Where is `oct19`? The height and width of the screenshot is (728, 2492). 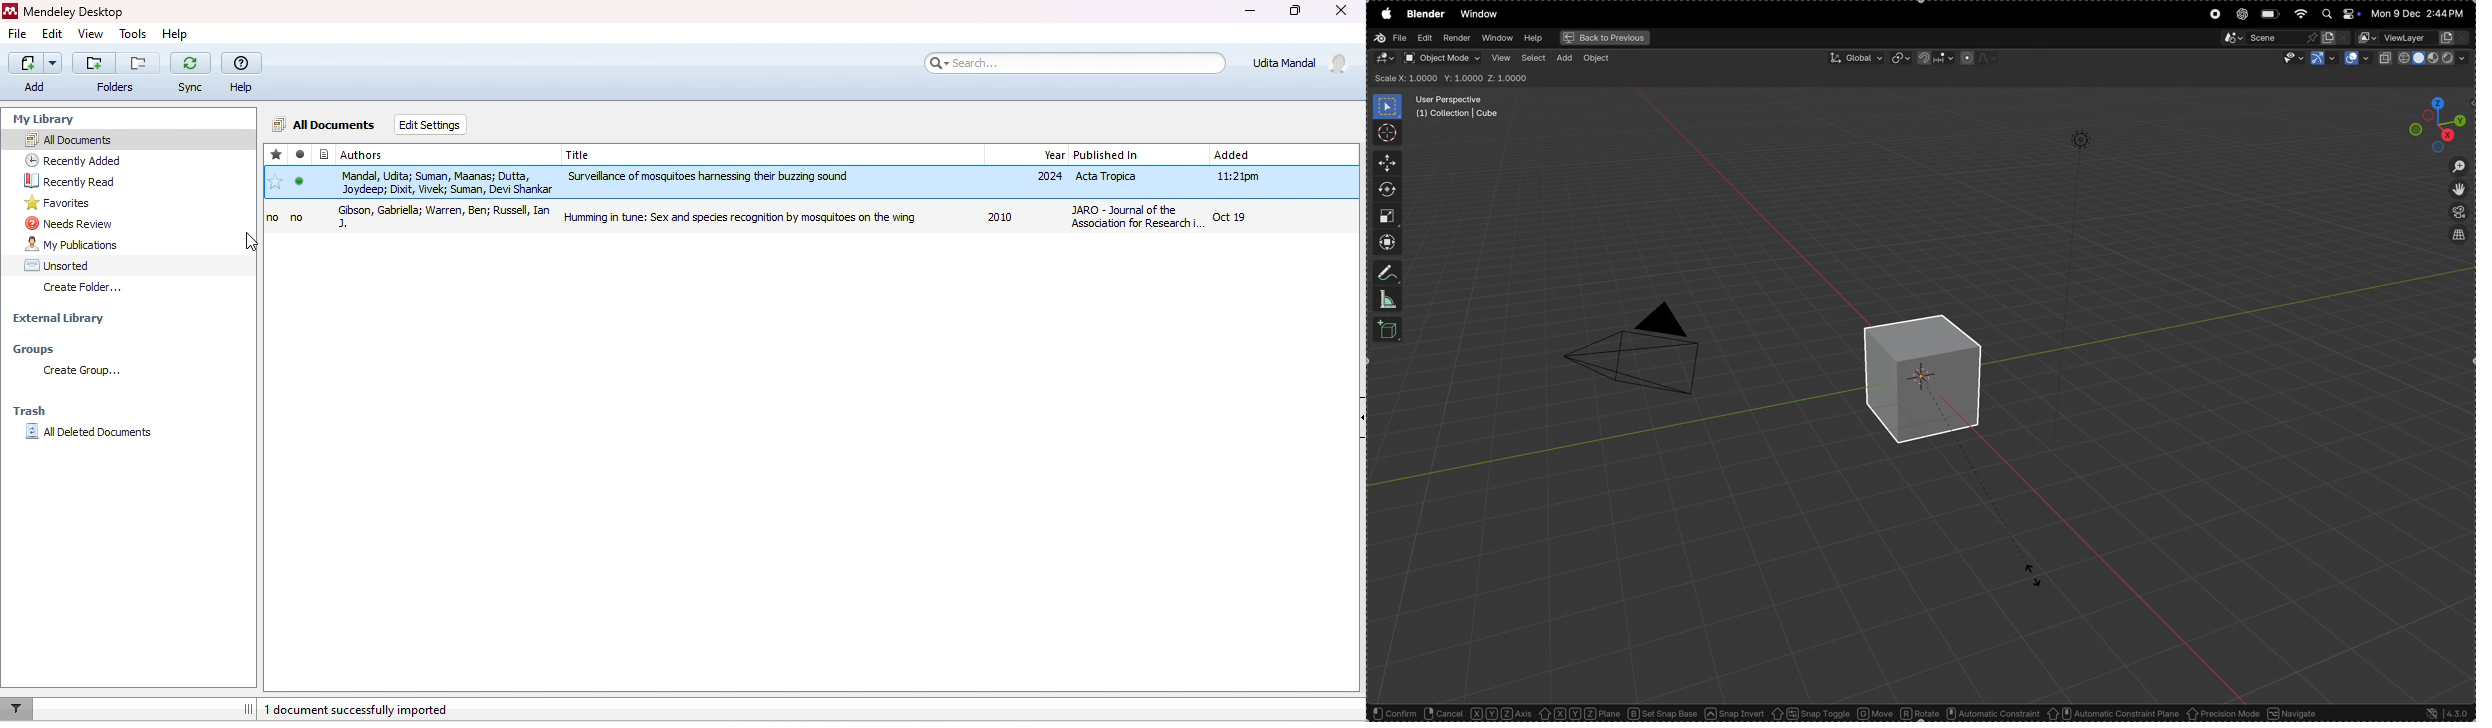
oct19 is located at coordinates (1230, 217).